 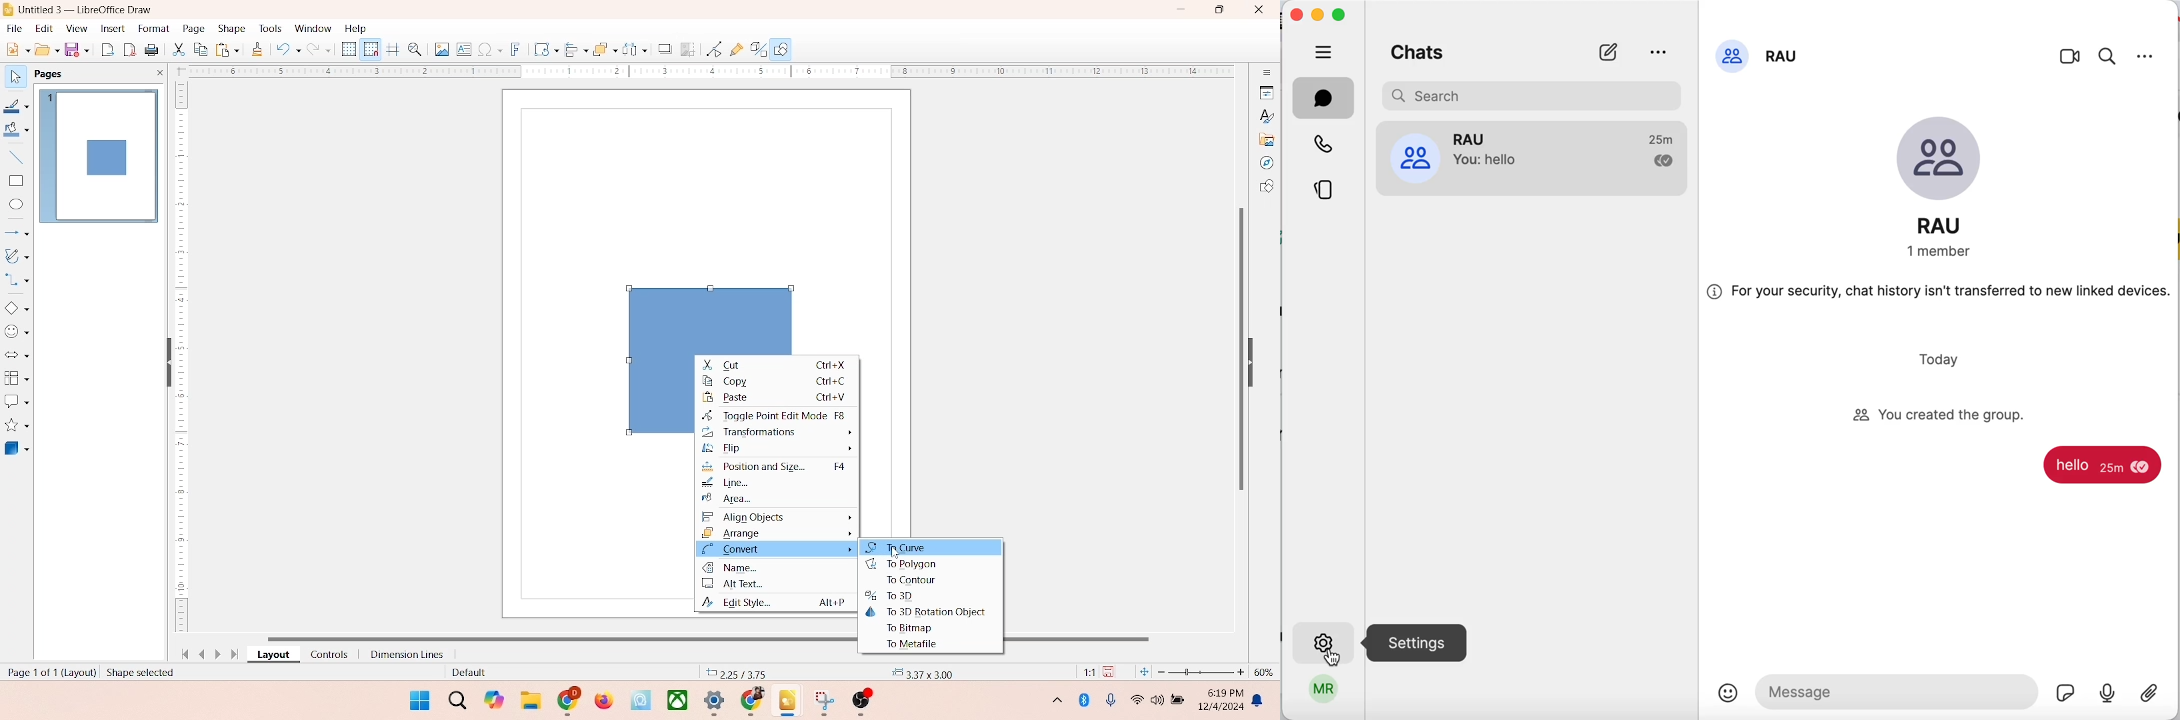 I want to click on scaling factor, so click(x=1084, y=672).